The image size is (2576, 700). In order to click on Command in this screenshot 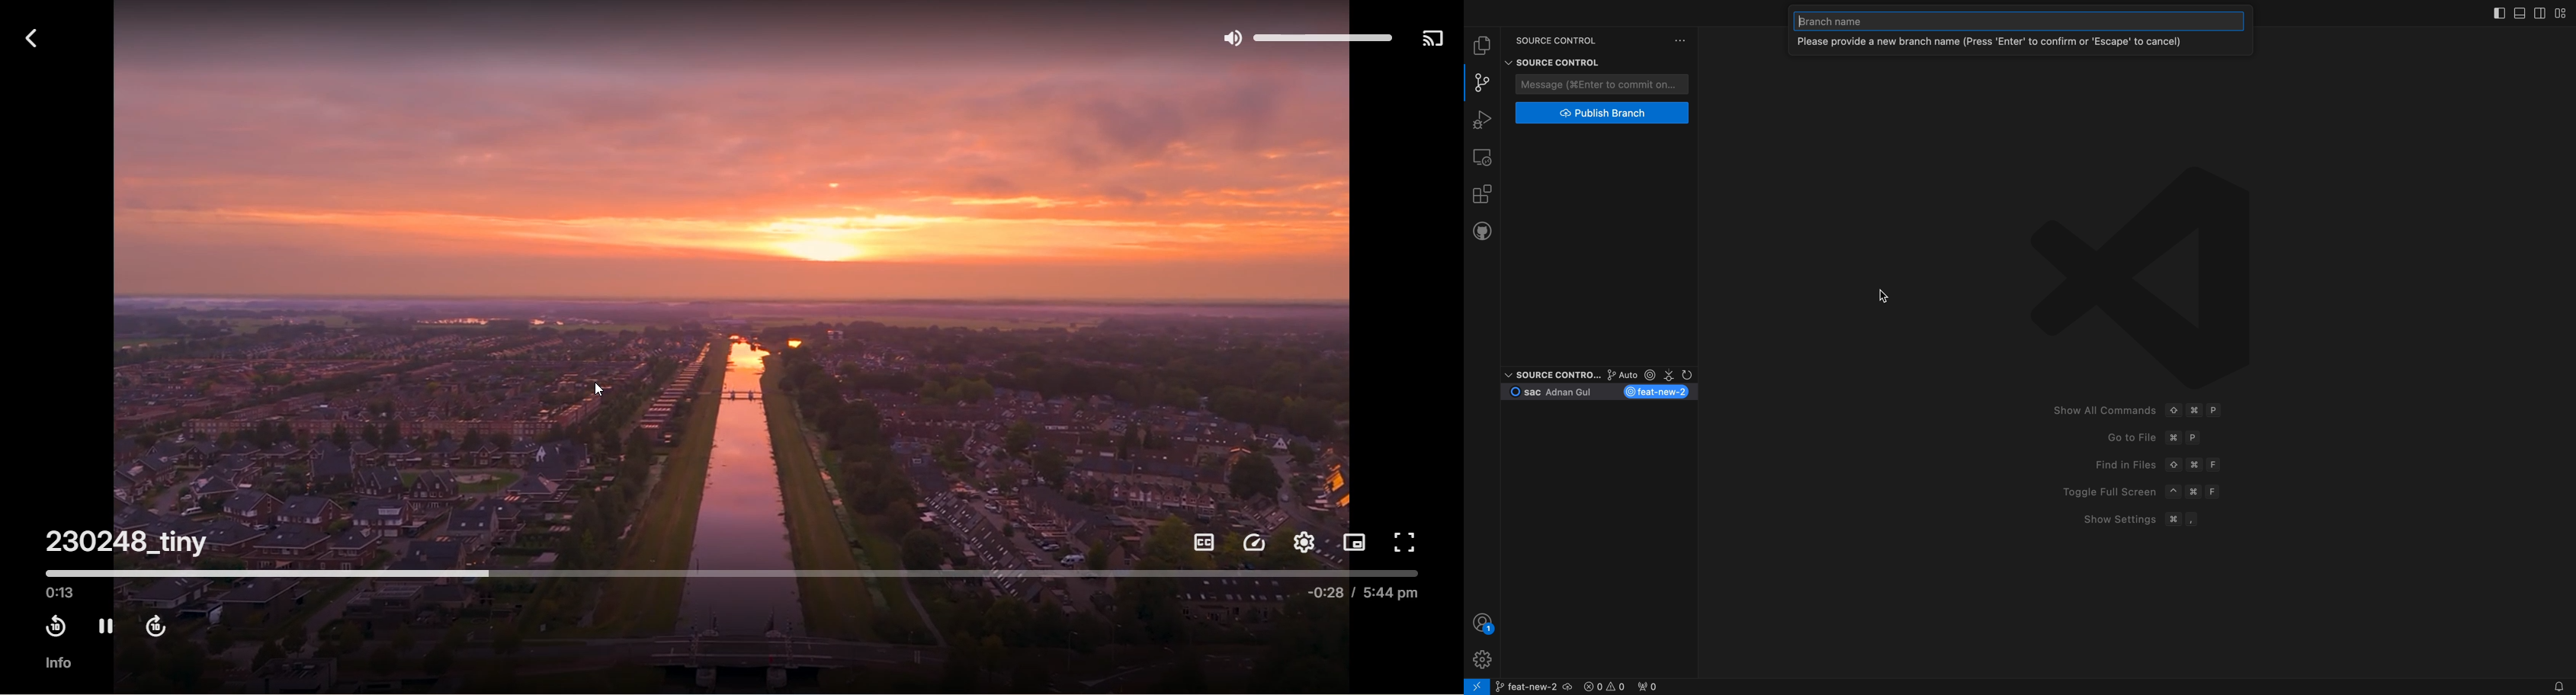, I will do `click(2197, 493)`.